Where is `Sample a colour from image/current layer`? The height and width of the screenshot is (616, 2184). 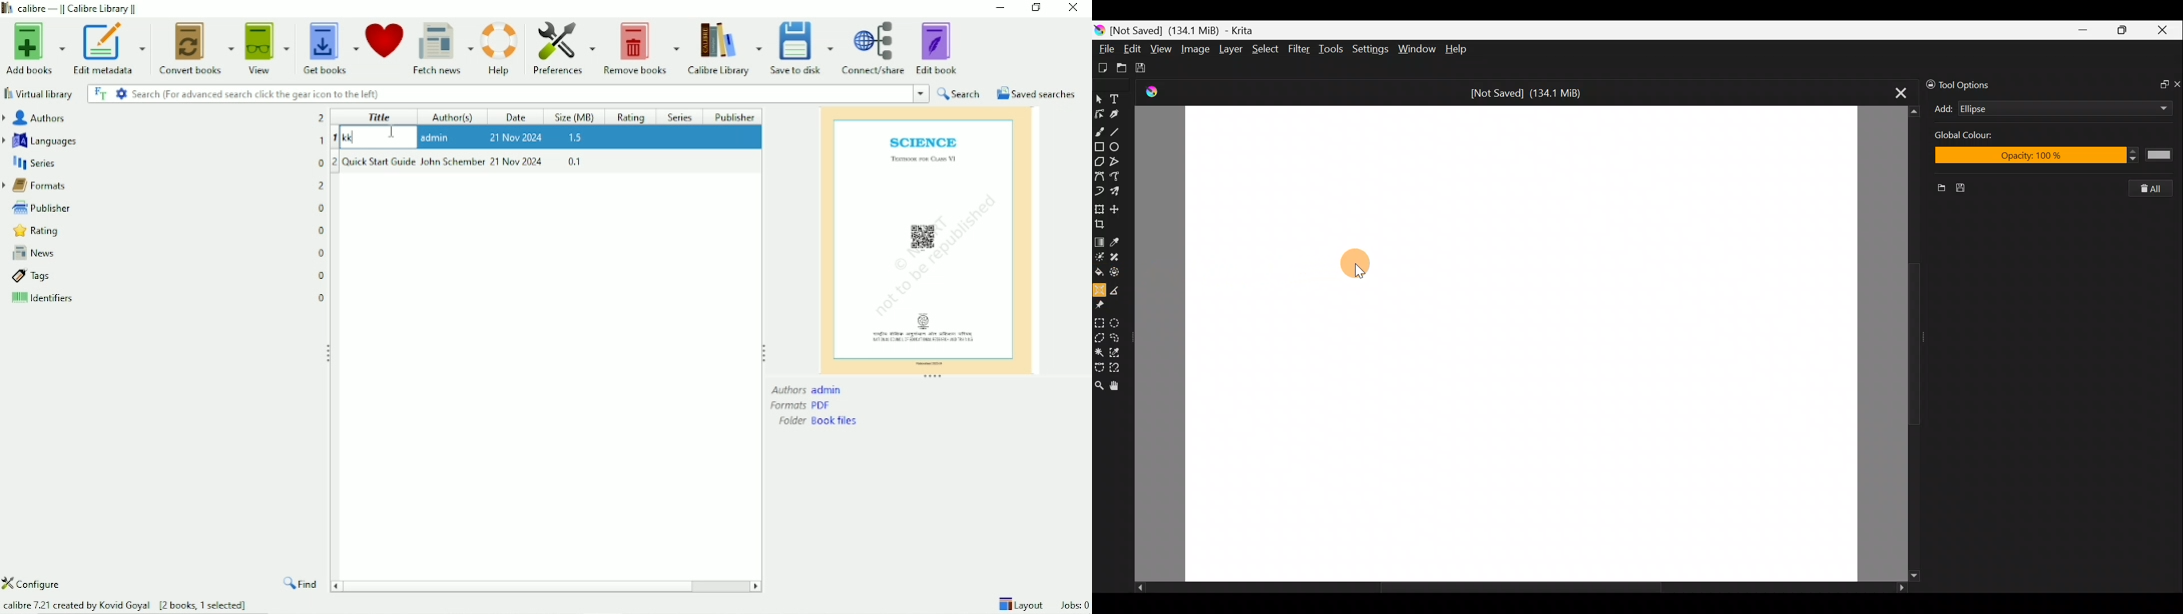 Sample a colour from image/current layer is located at coordinates (1116, 240).